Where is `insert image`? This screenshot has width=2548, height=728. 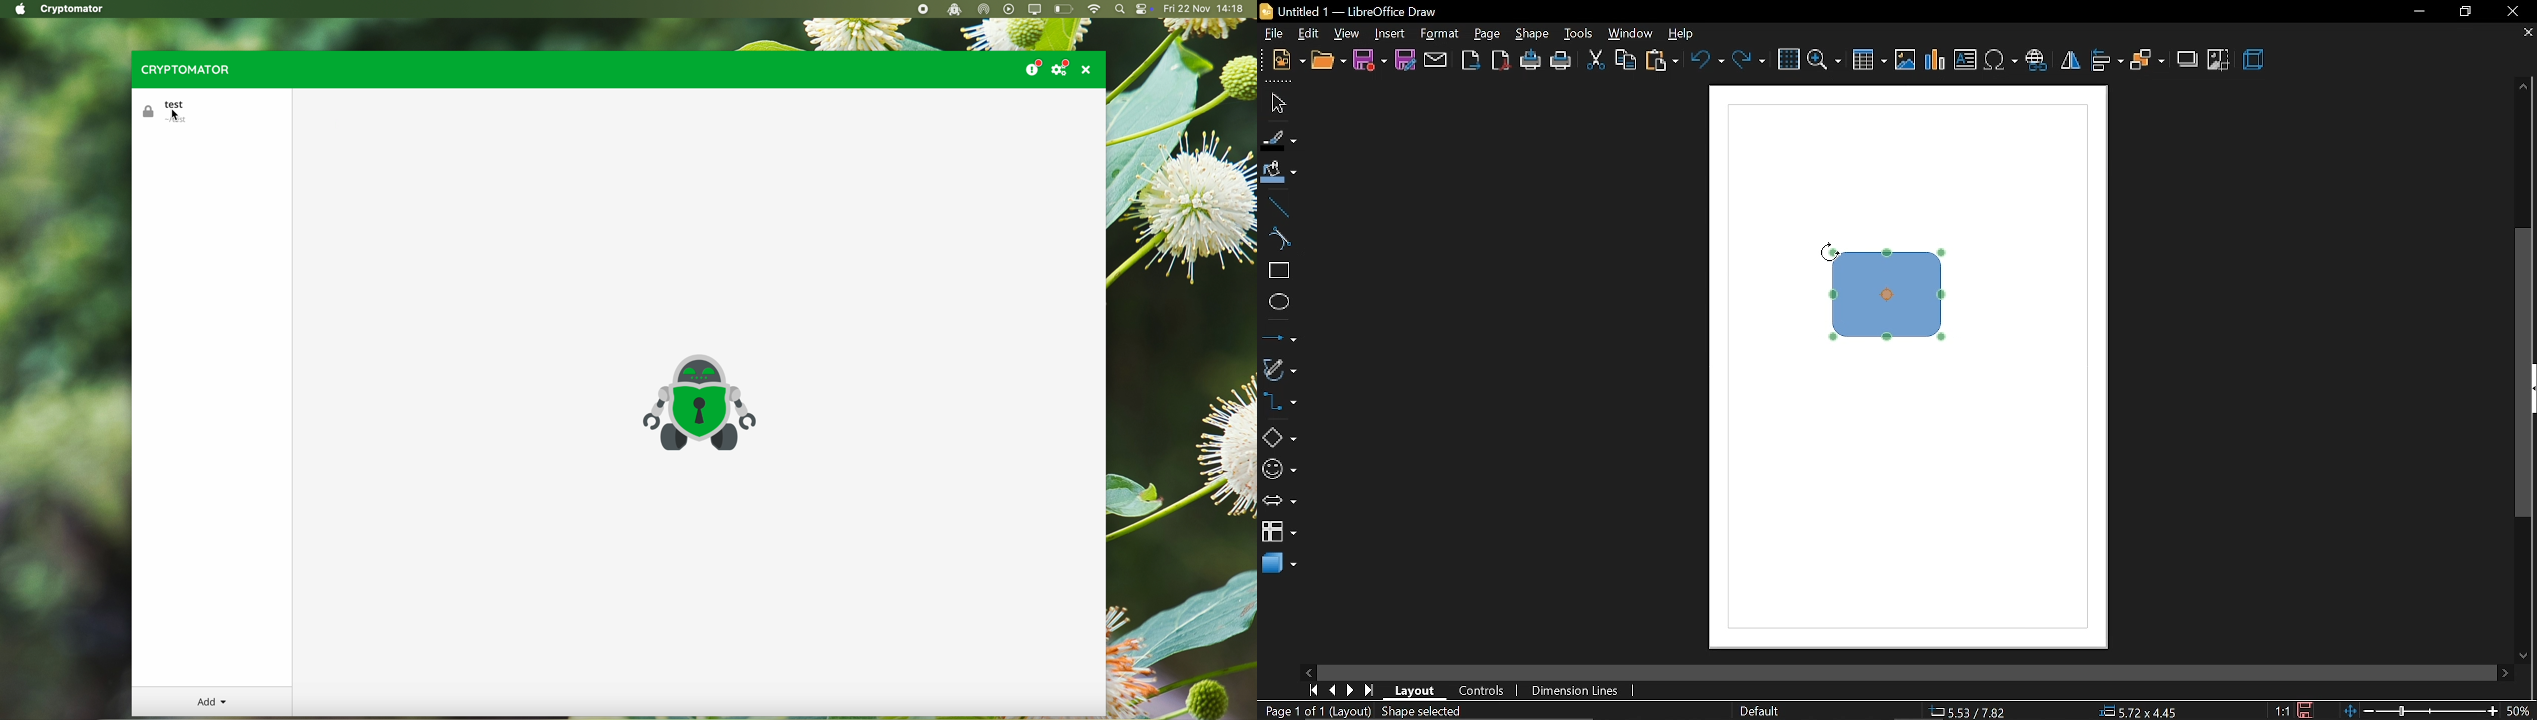 insert image is located at coordinates (1903, 61).